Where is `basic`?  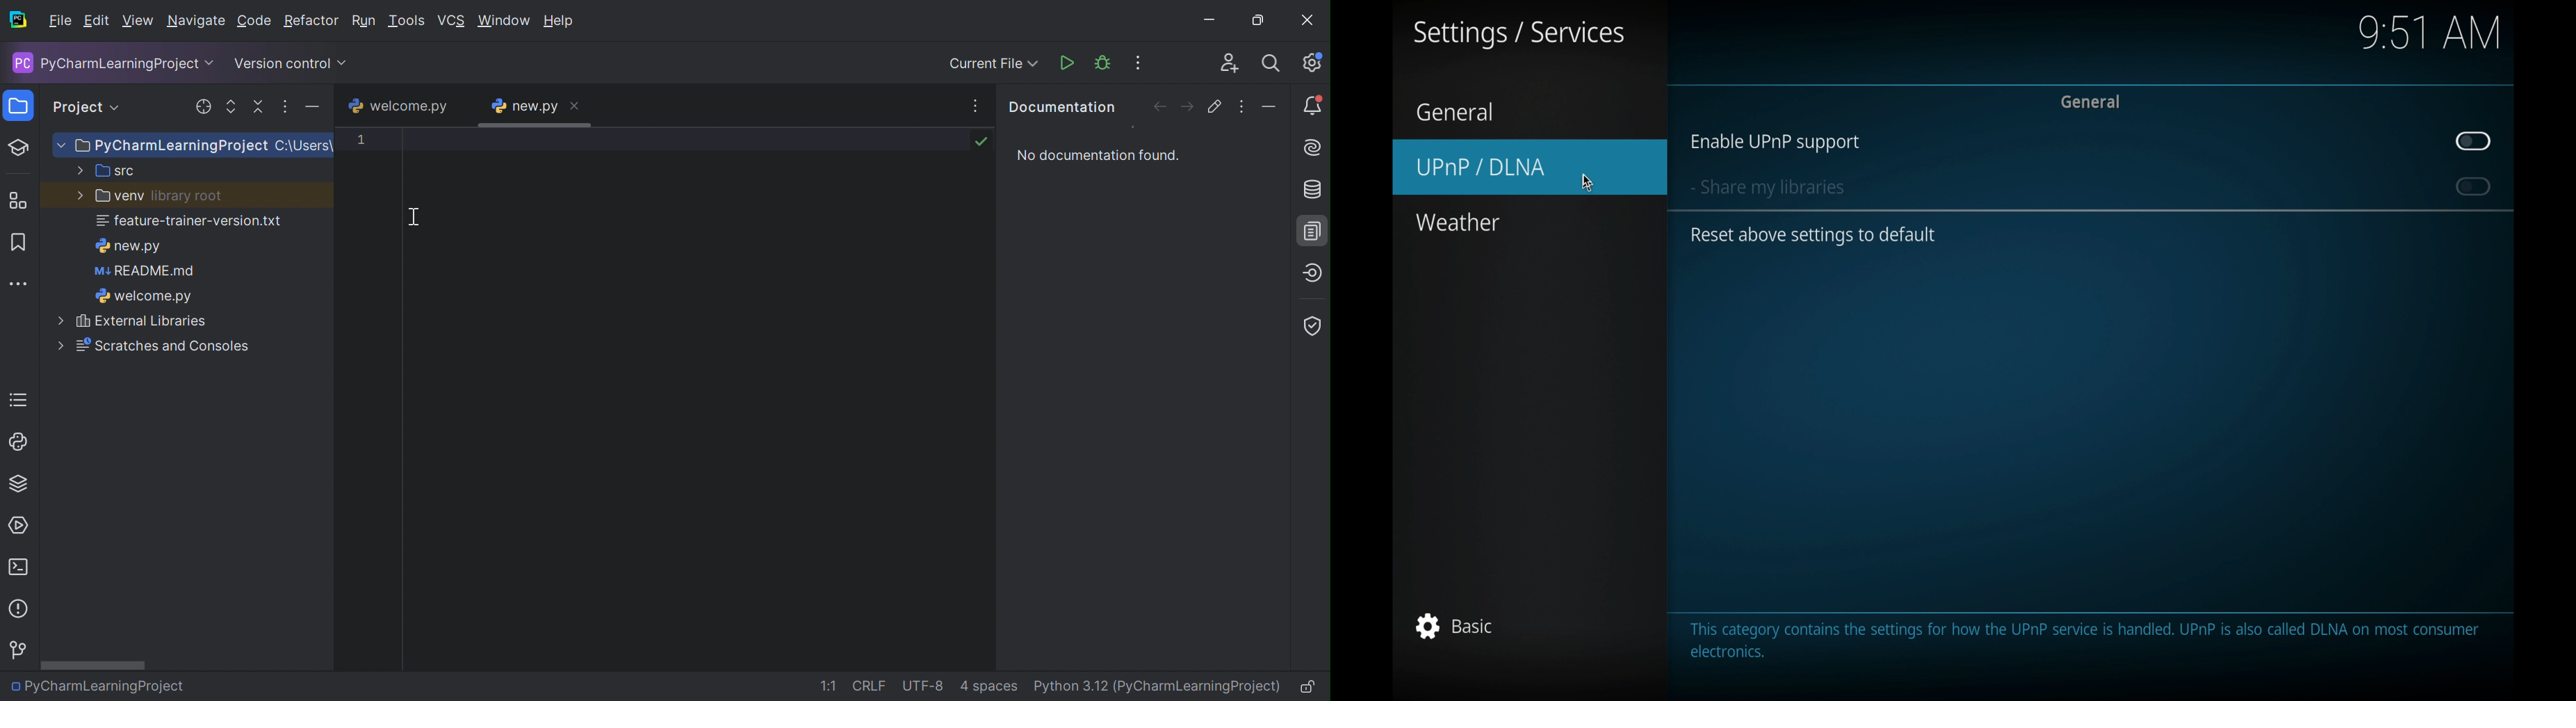 basic is located at coordinates (1451, 626).